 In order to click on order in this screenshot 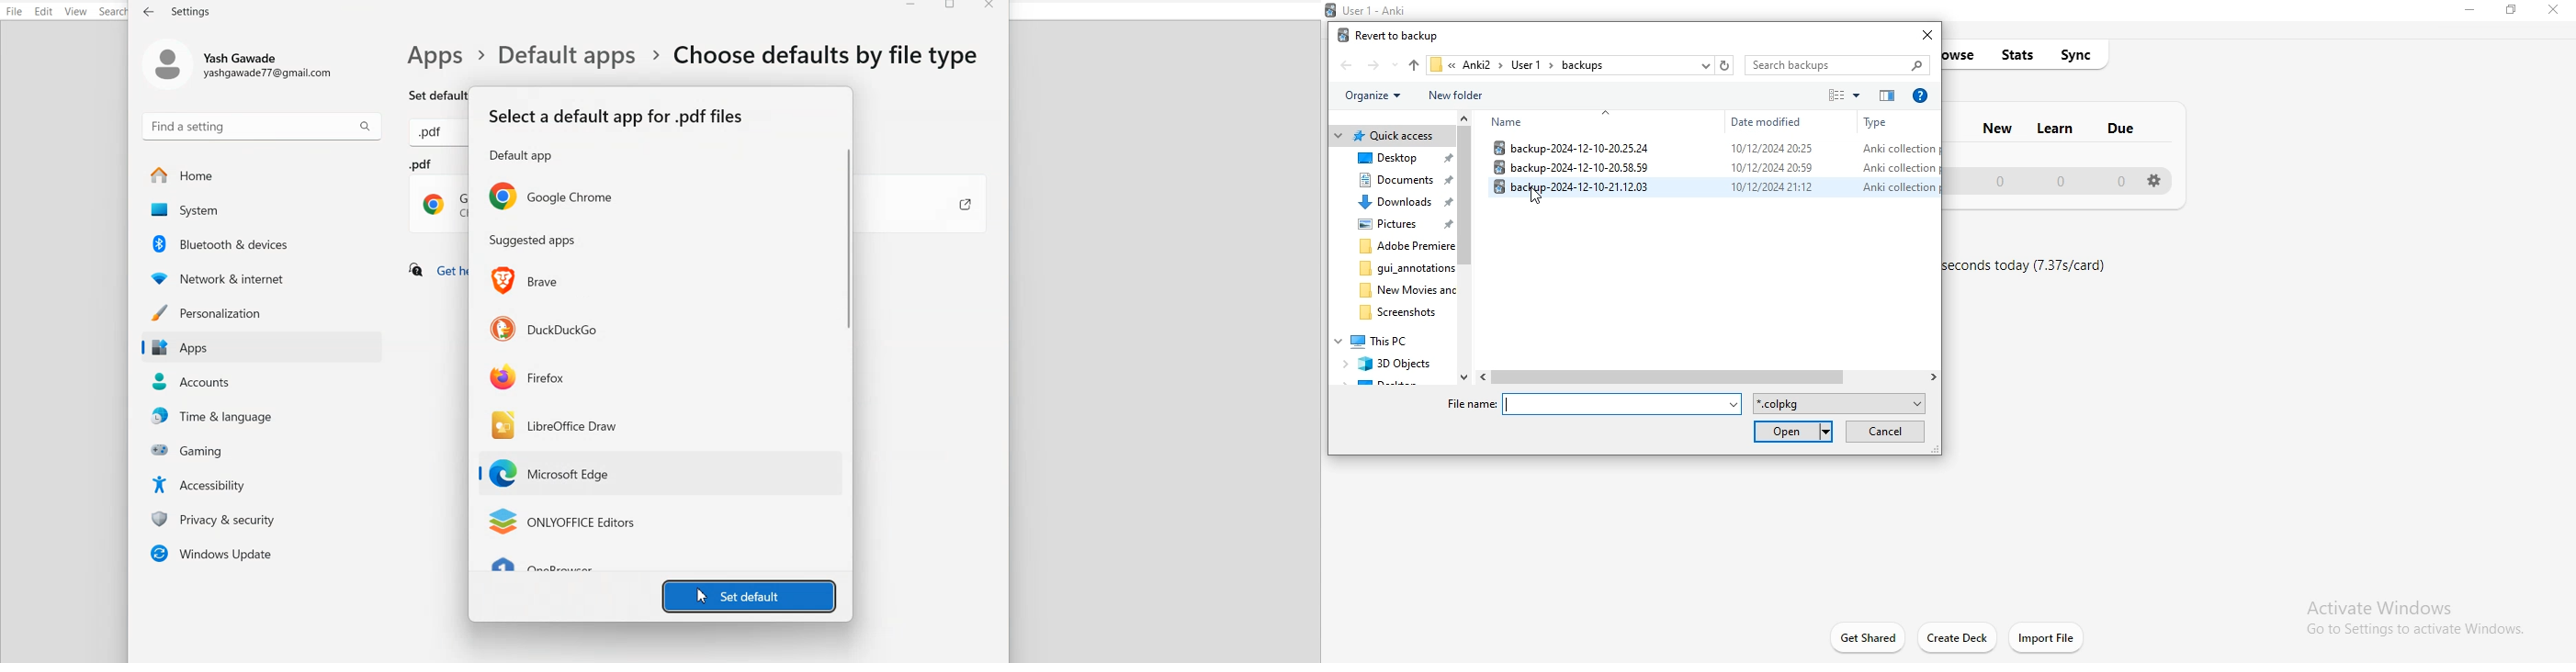, I will do `click(1886, 96)`.